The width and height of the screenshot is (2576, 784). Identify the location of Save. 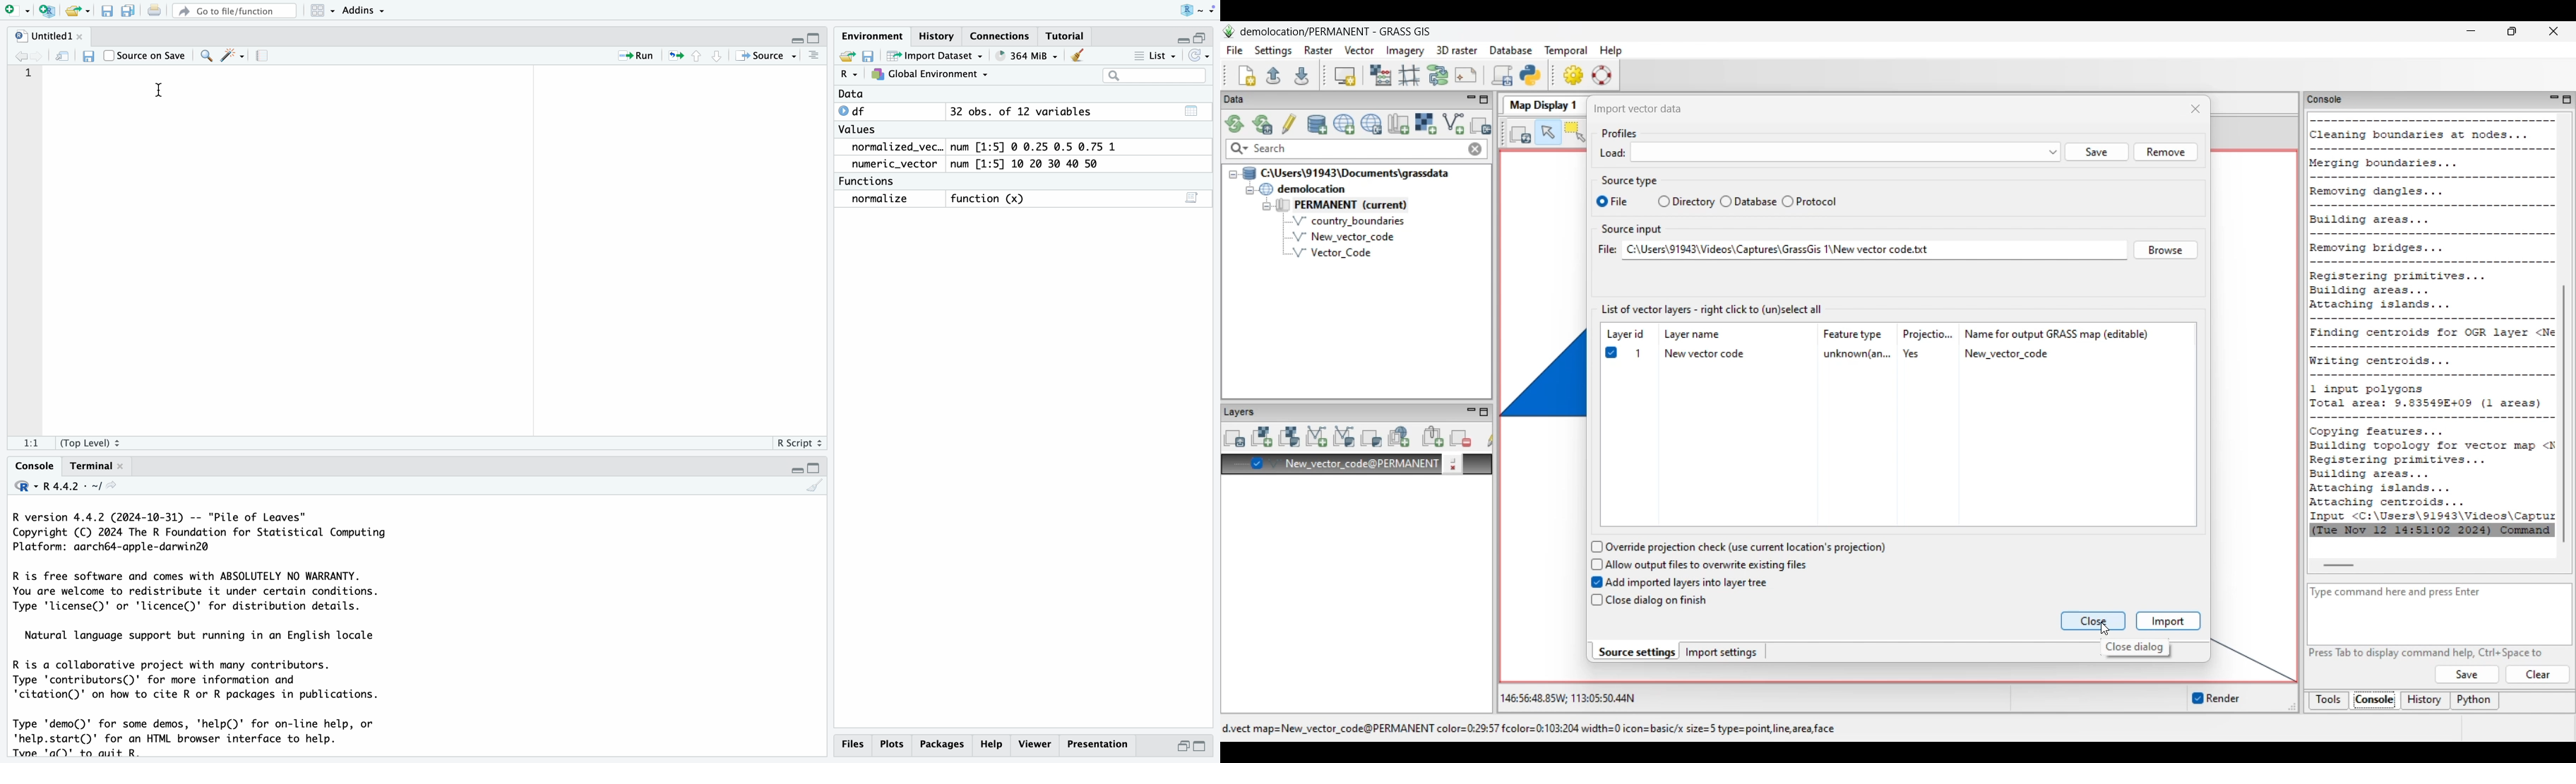
(87, 56).